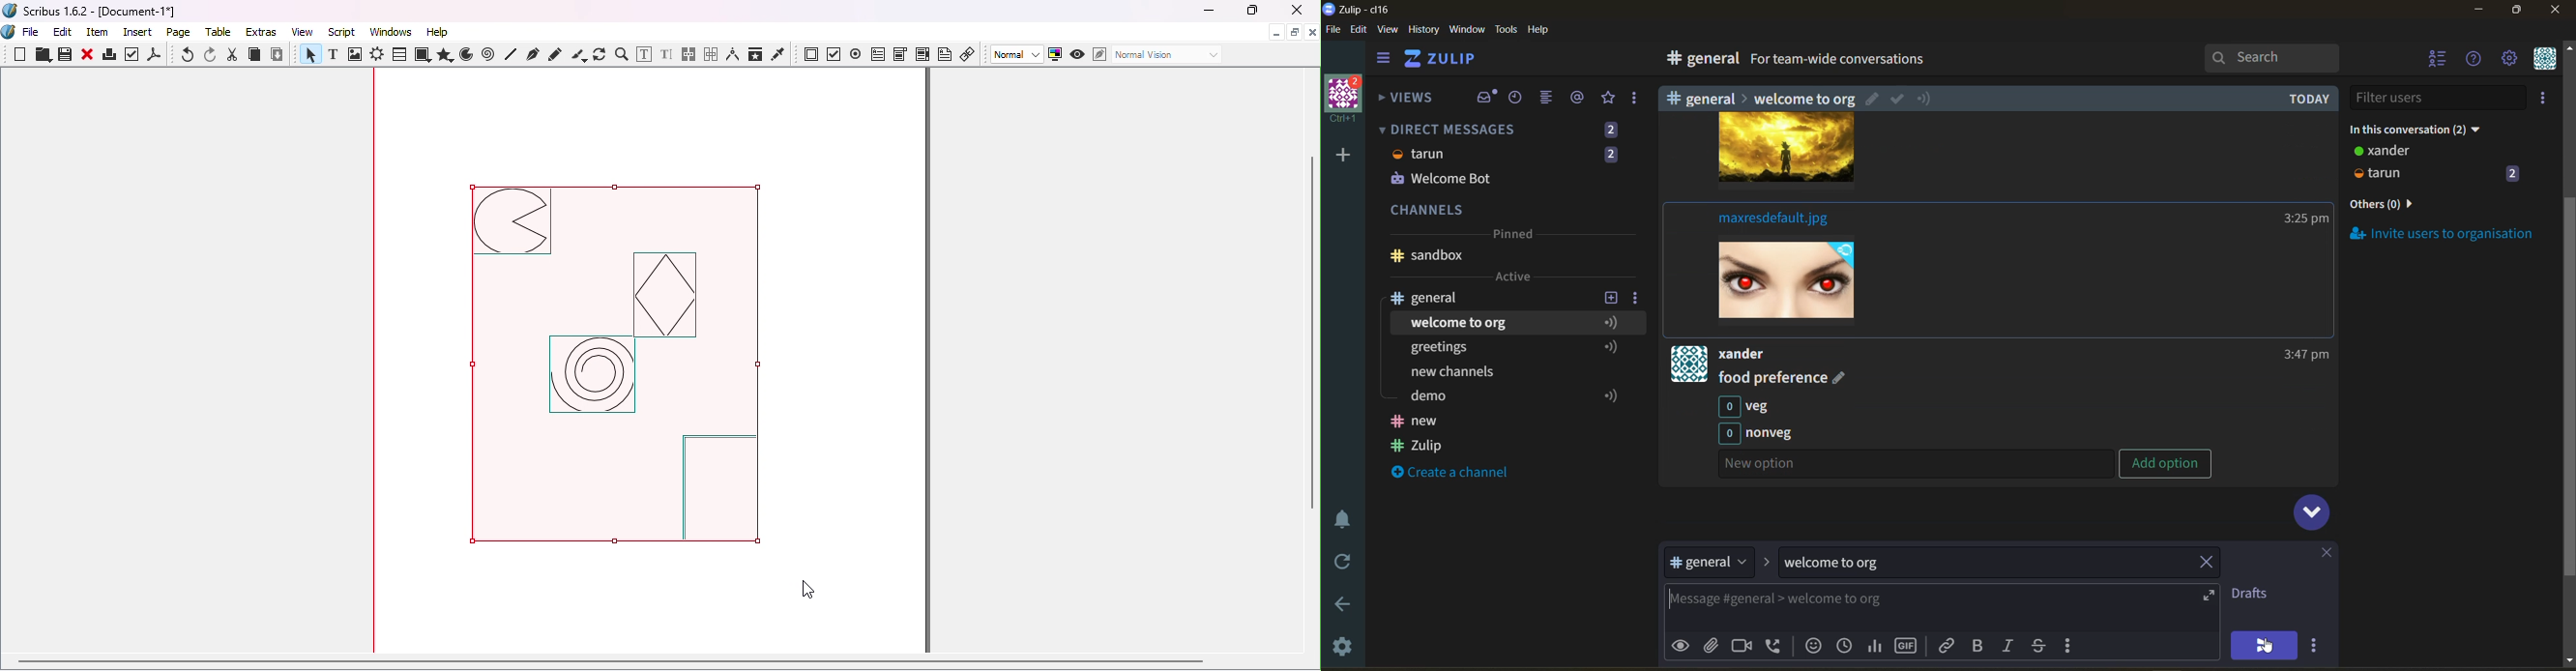 Image resolution: width=2576 pixels, height=672 pixels. What do you see at coordinates (2403, 205) in the screenshot?
I see `others` at bounding box center [2403, 205].